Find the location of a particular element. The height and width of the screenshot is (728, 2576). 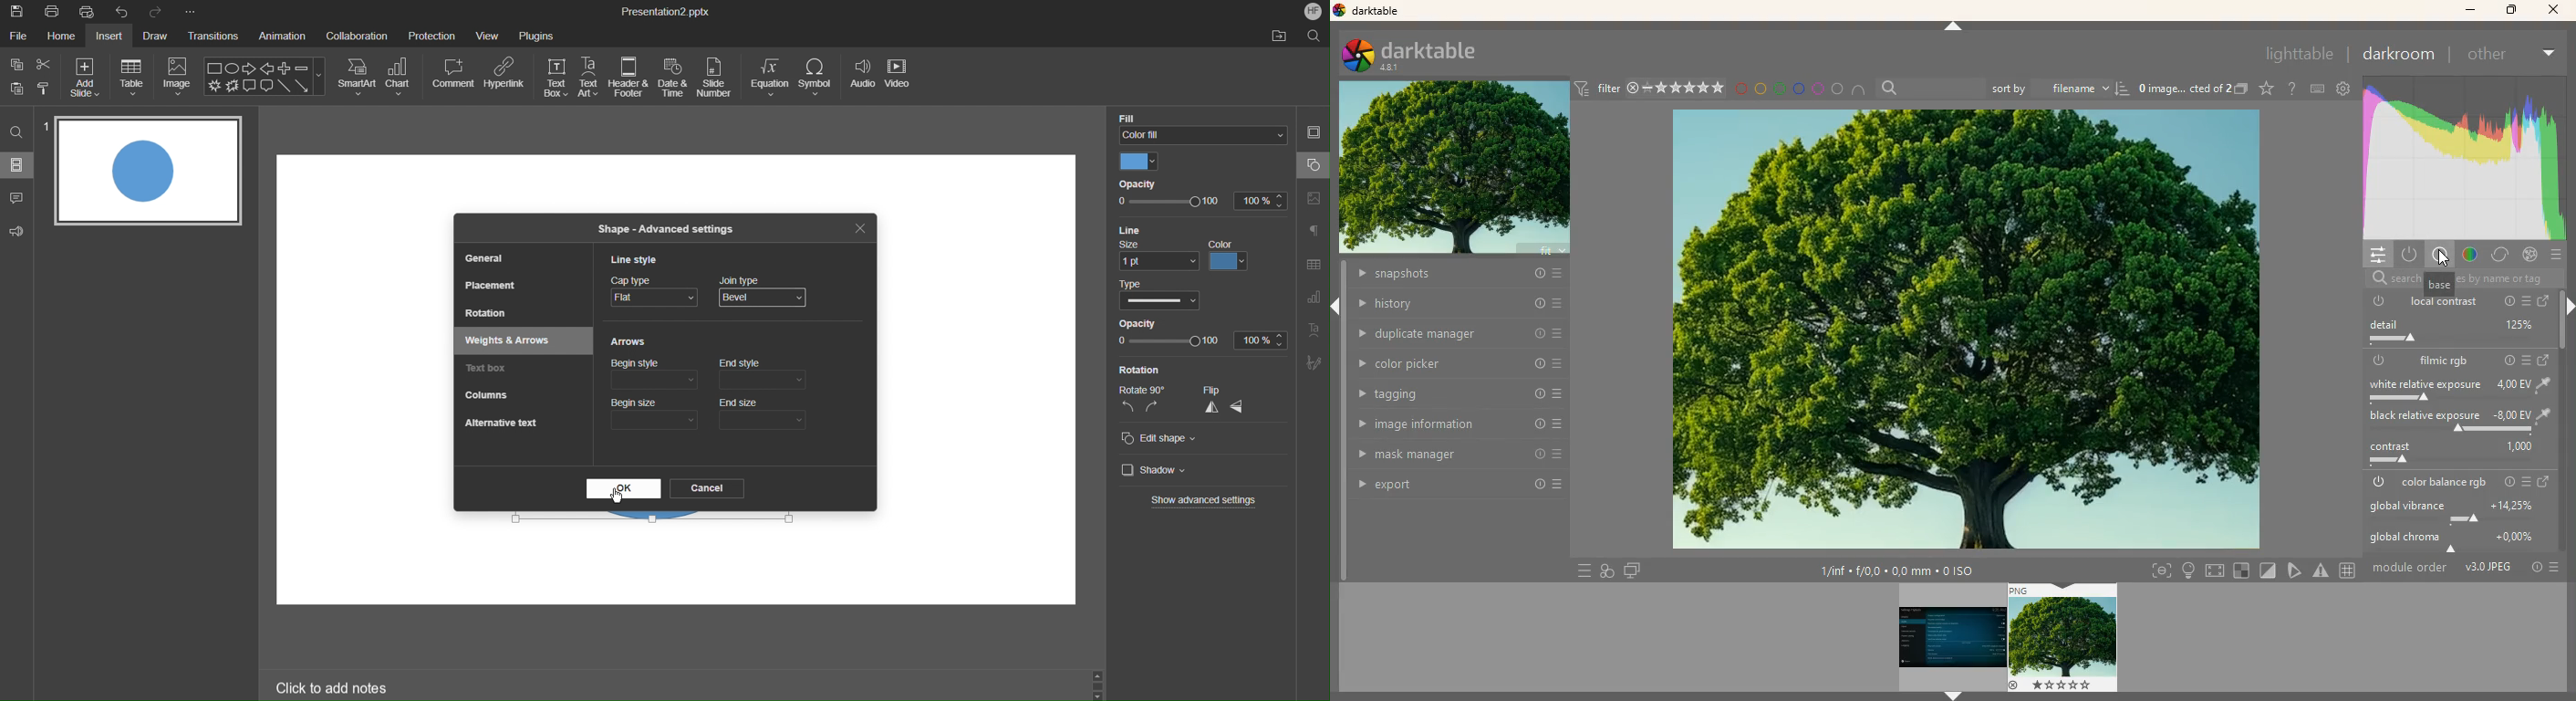

search is located at coordinates (2382, 277).